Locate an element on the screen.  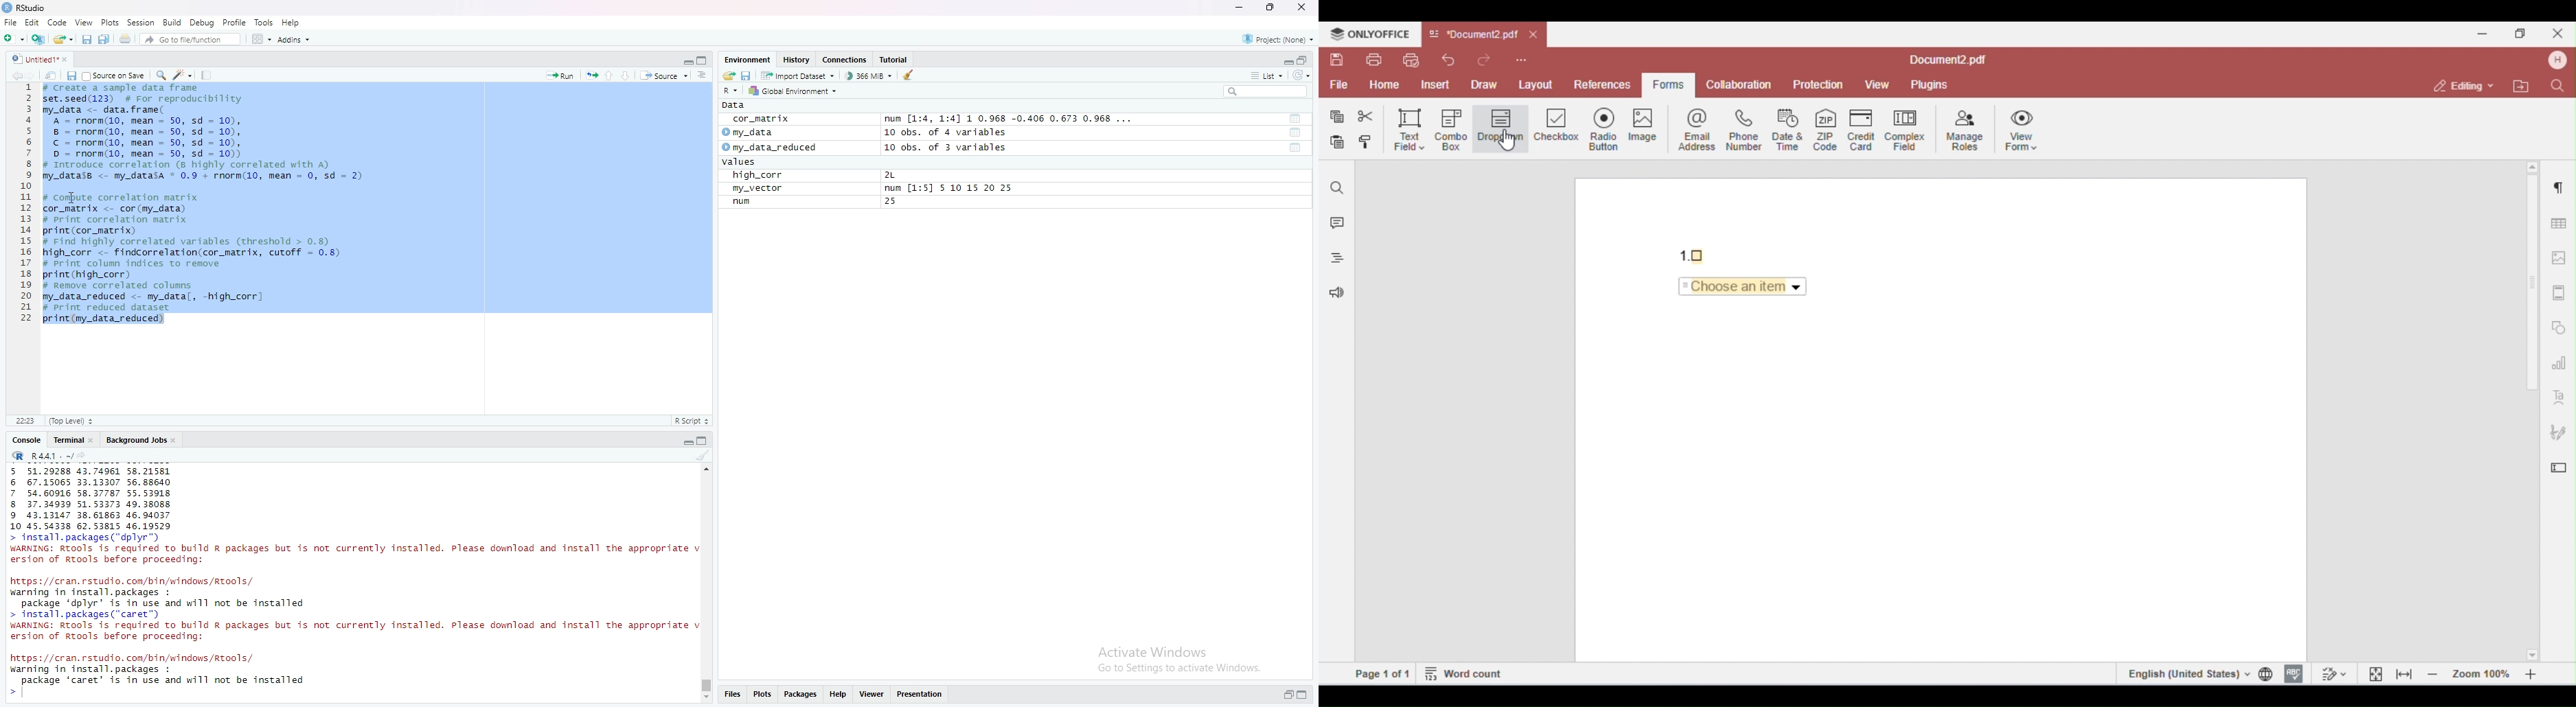
list is located at coordinates (1267, 76).